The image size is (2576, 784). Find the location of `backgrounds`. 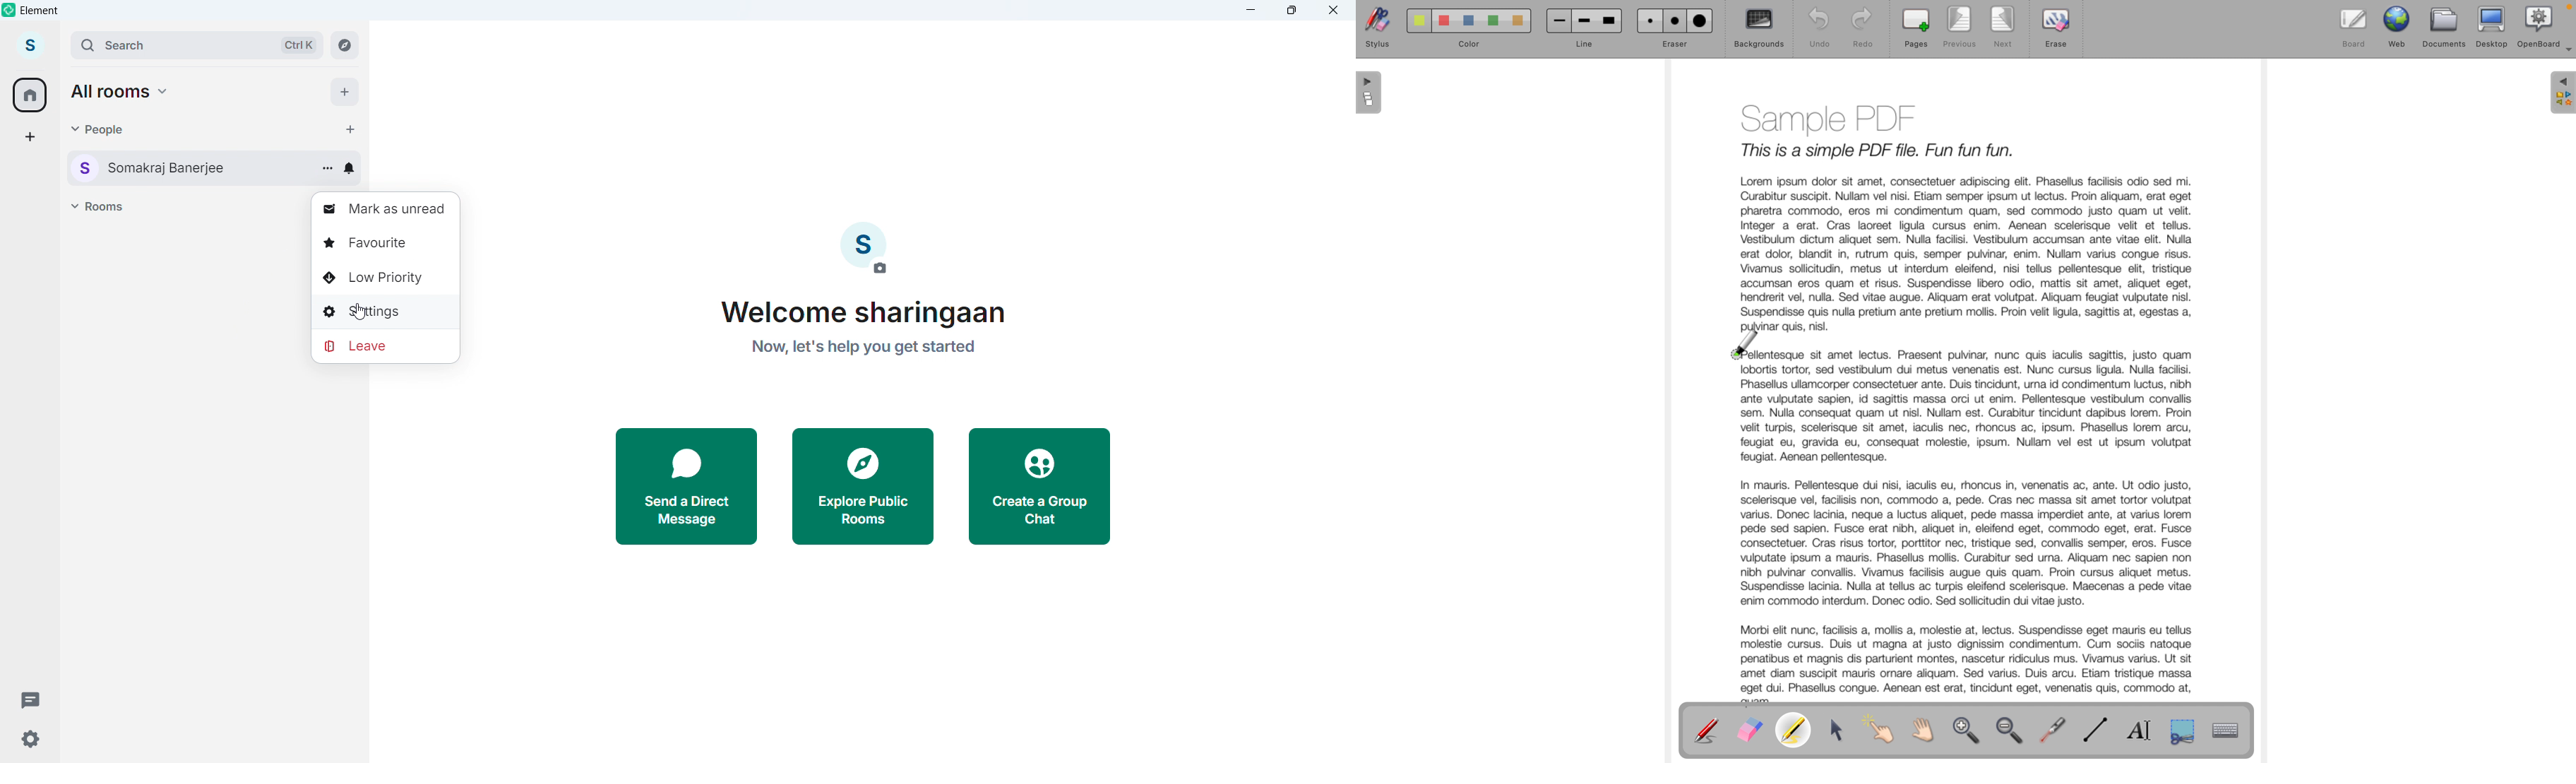

backgrounds is located at coordinates (1759, 29).